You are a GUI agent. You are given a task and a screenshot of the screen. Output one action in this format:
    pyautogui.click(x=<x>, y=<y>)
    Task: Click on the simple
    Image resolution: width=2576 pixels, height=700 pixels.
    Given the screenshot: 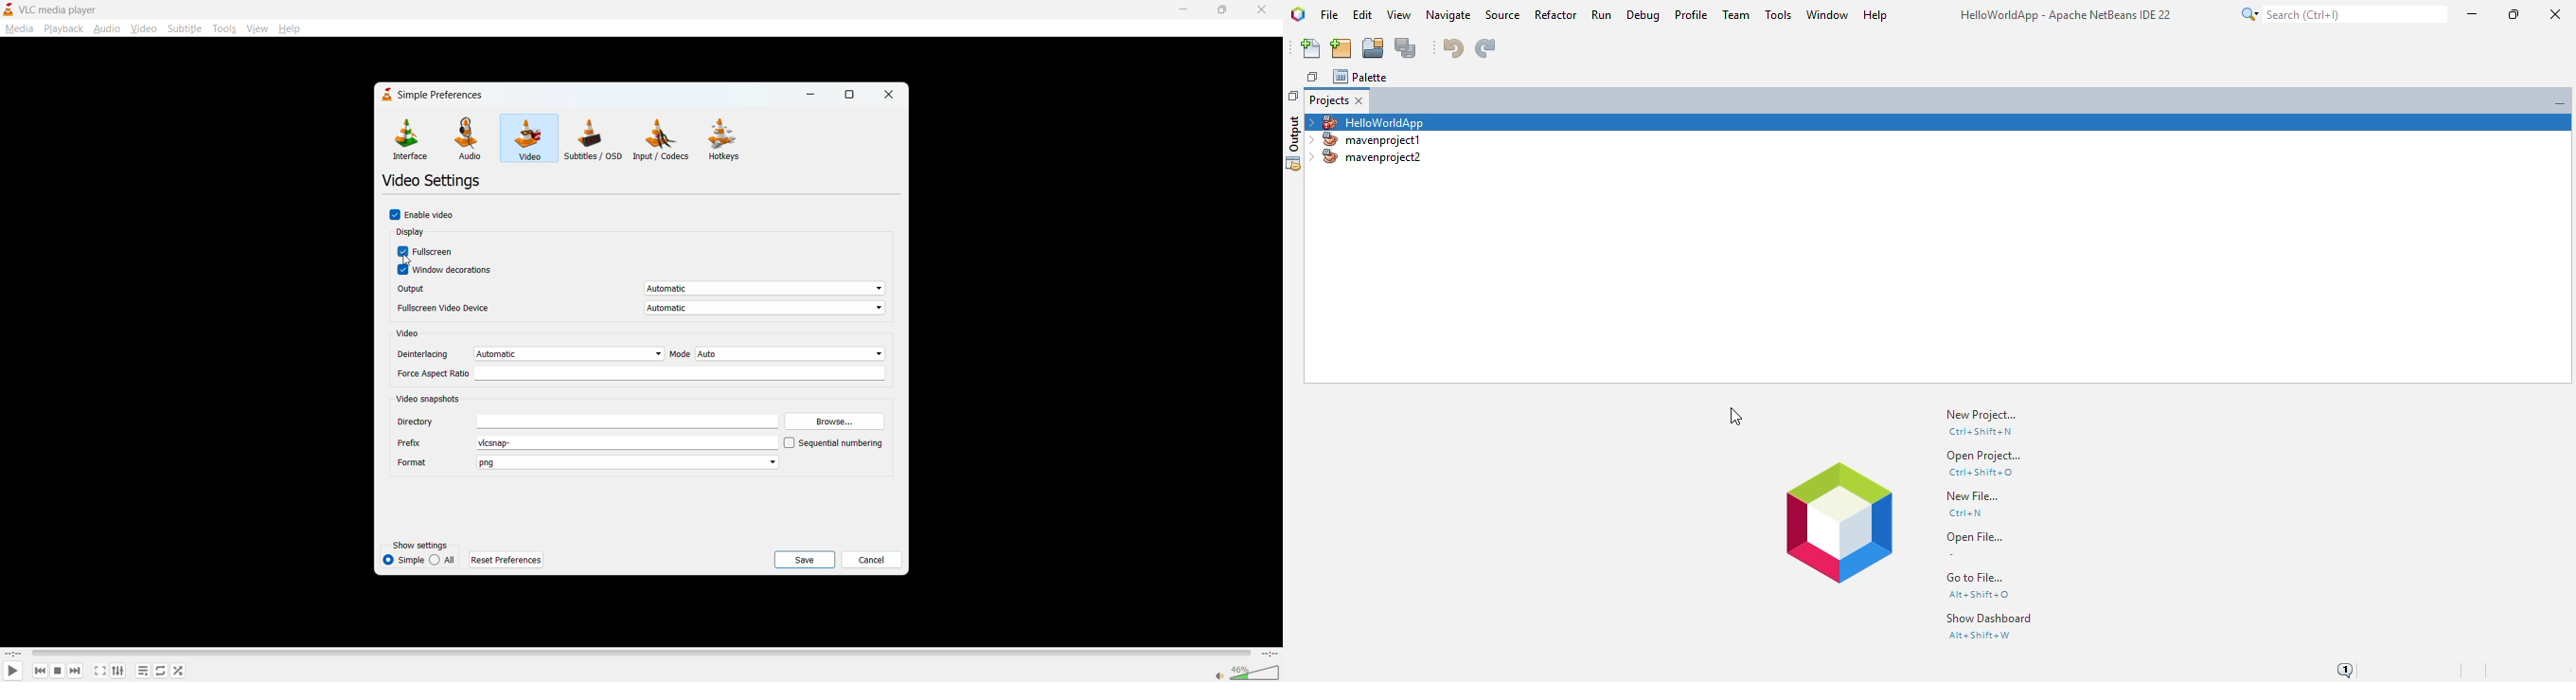 What is the action you would take?
    pyautogui.click(x=403, y=559)
    